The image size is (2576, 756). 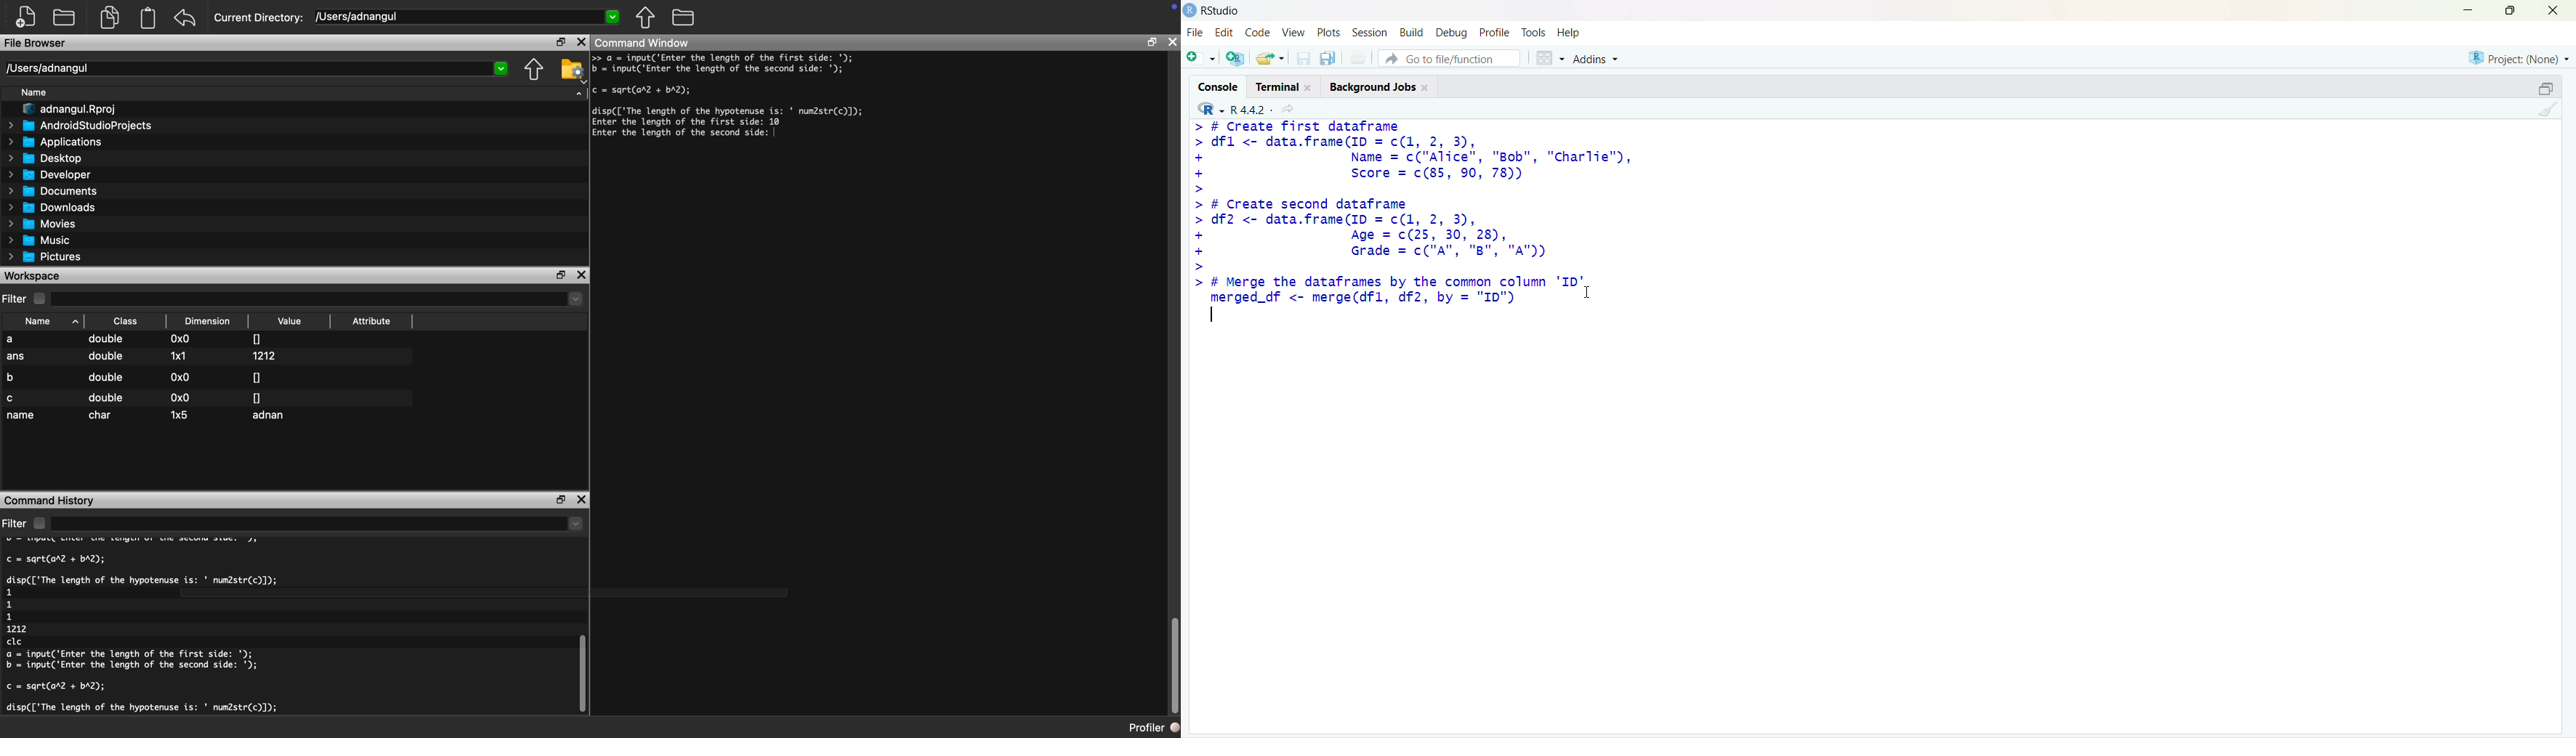 What do you see at coordinates (1222, 11) in the screenshot?
I see `RStudio` at bounding box center [1222, 11].